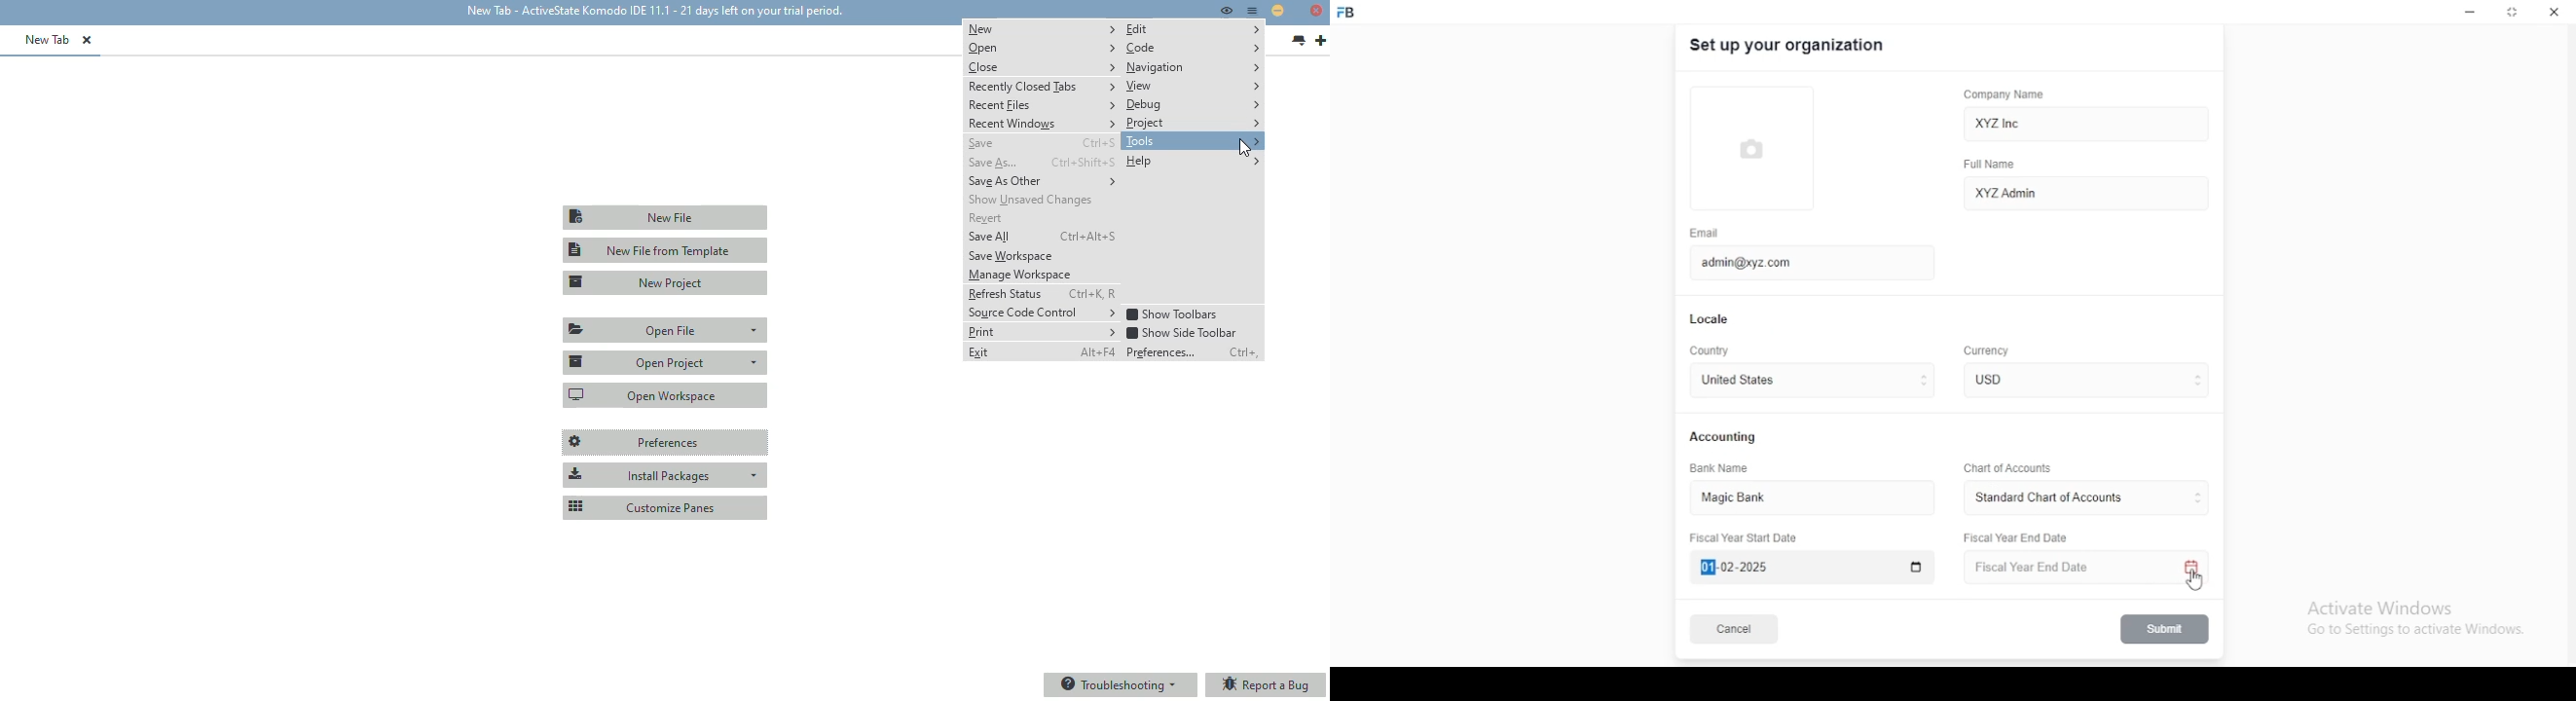 This screenshot has width=2576, height=728. I want to click on Fiscal Year Start Date, so click(1750, 538).